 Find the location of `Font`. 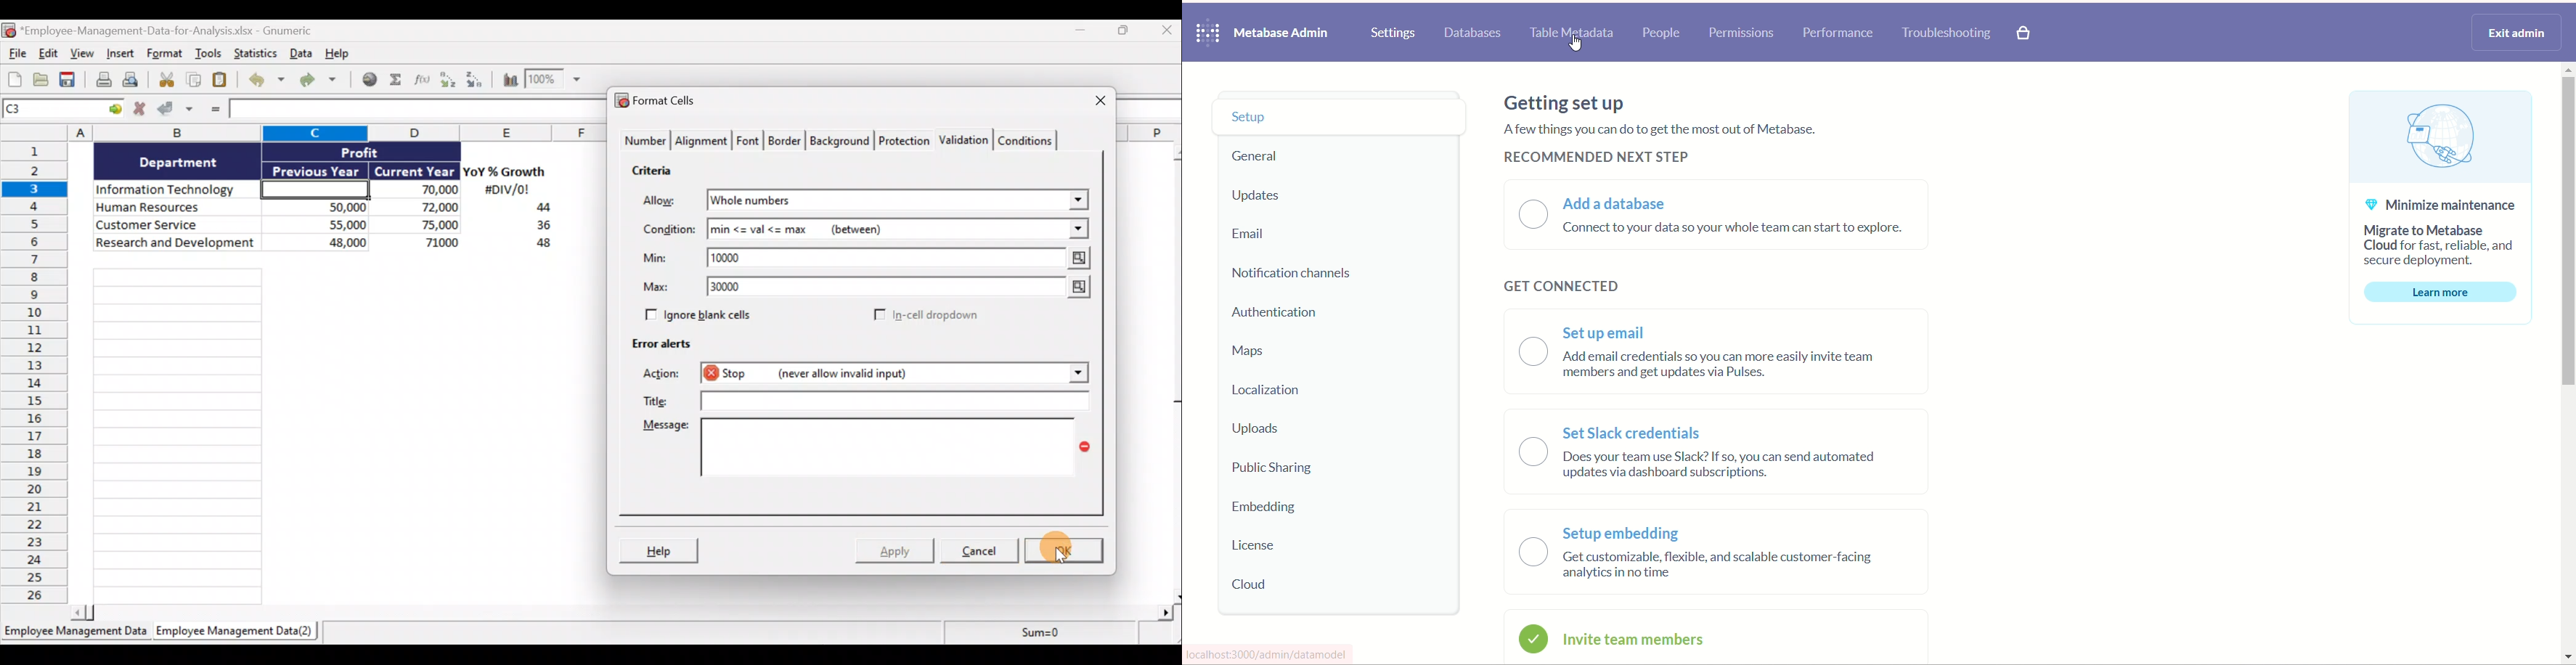

Font is located at coordinates (749, 139).